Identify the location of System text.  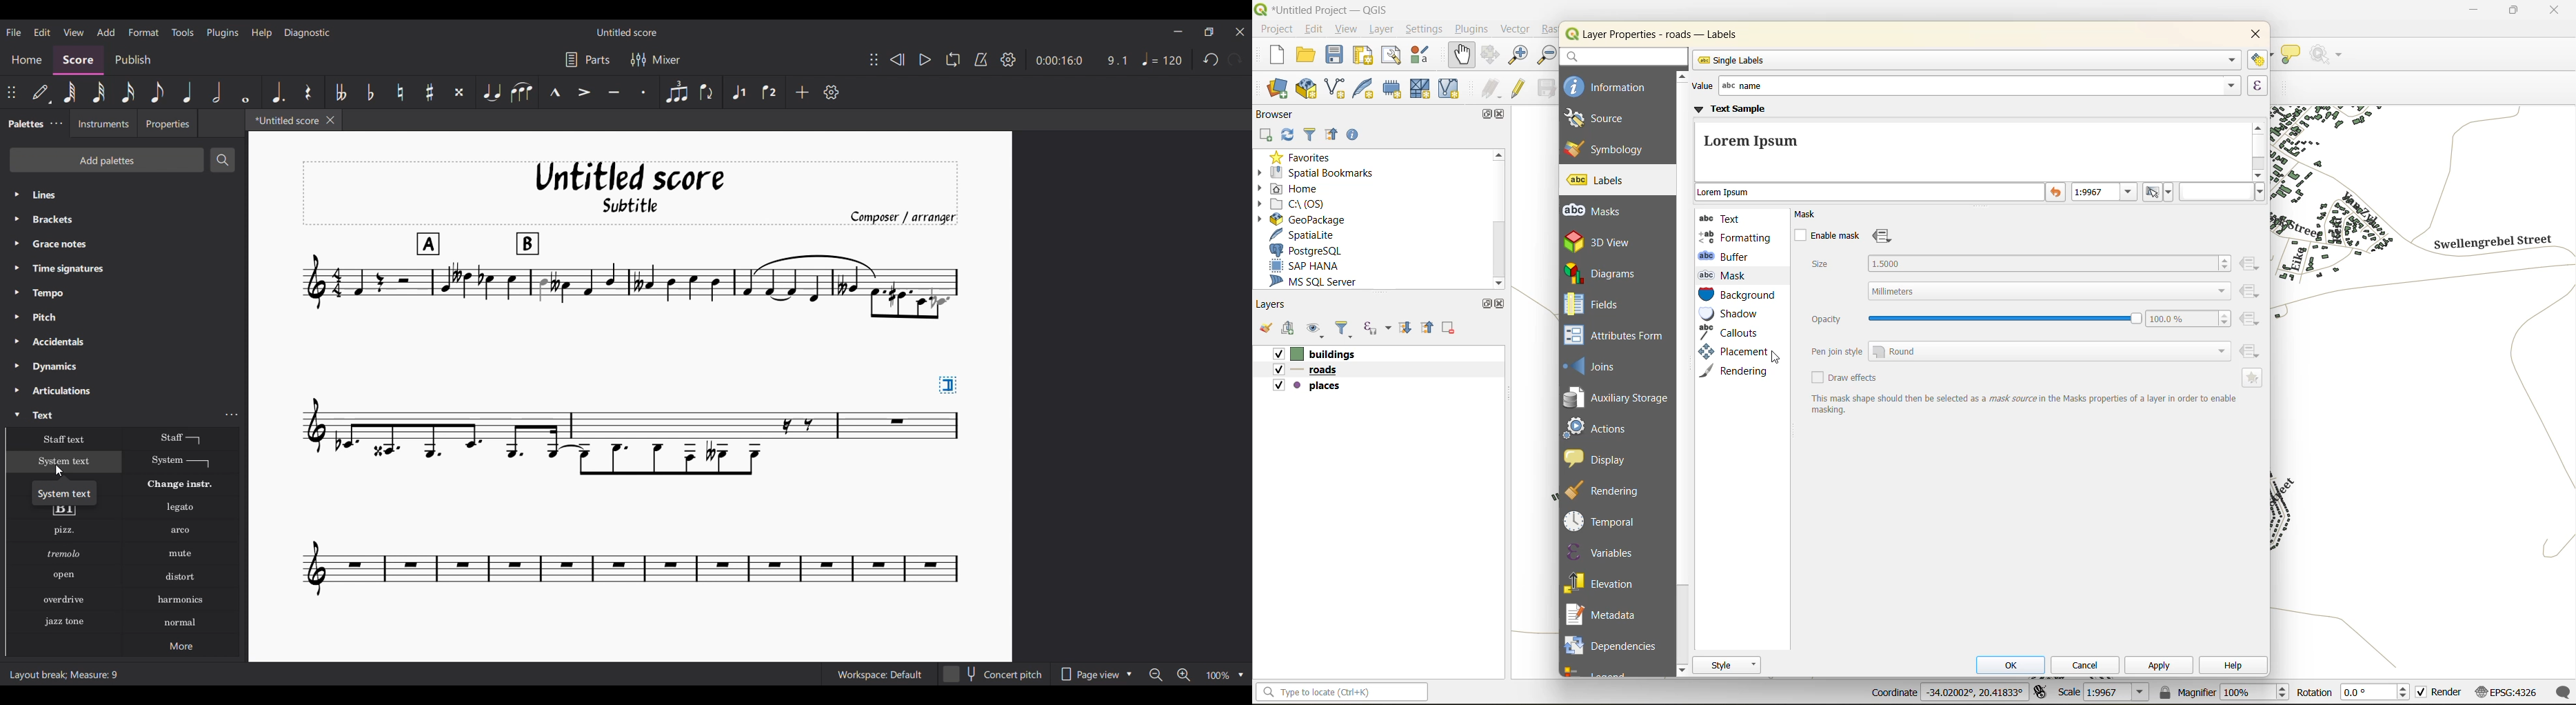
(65, 462).